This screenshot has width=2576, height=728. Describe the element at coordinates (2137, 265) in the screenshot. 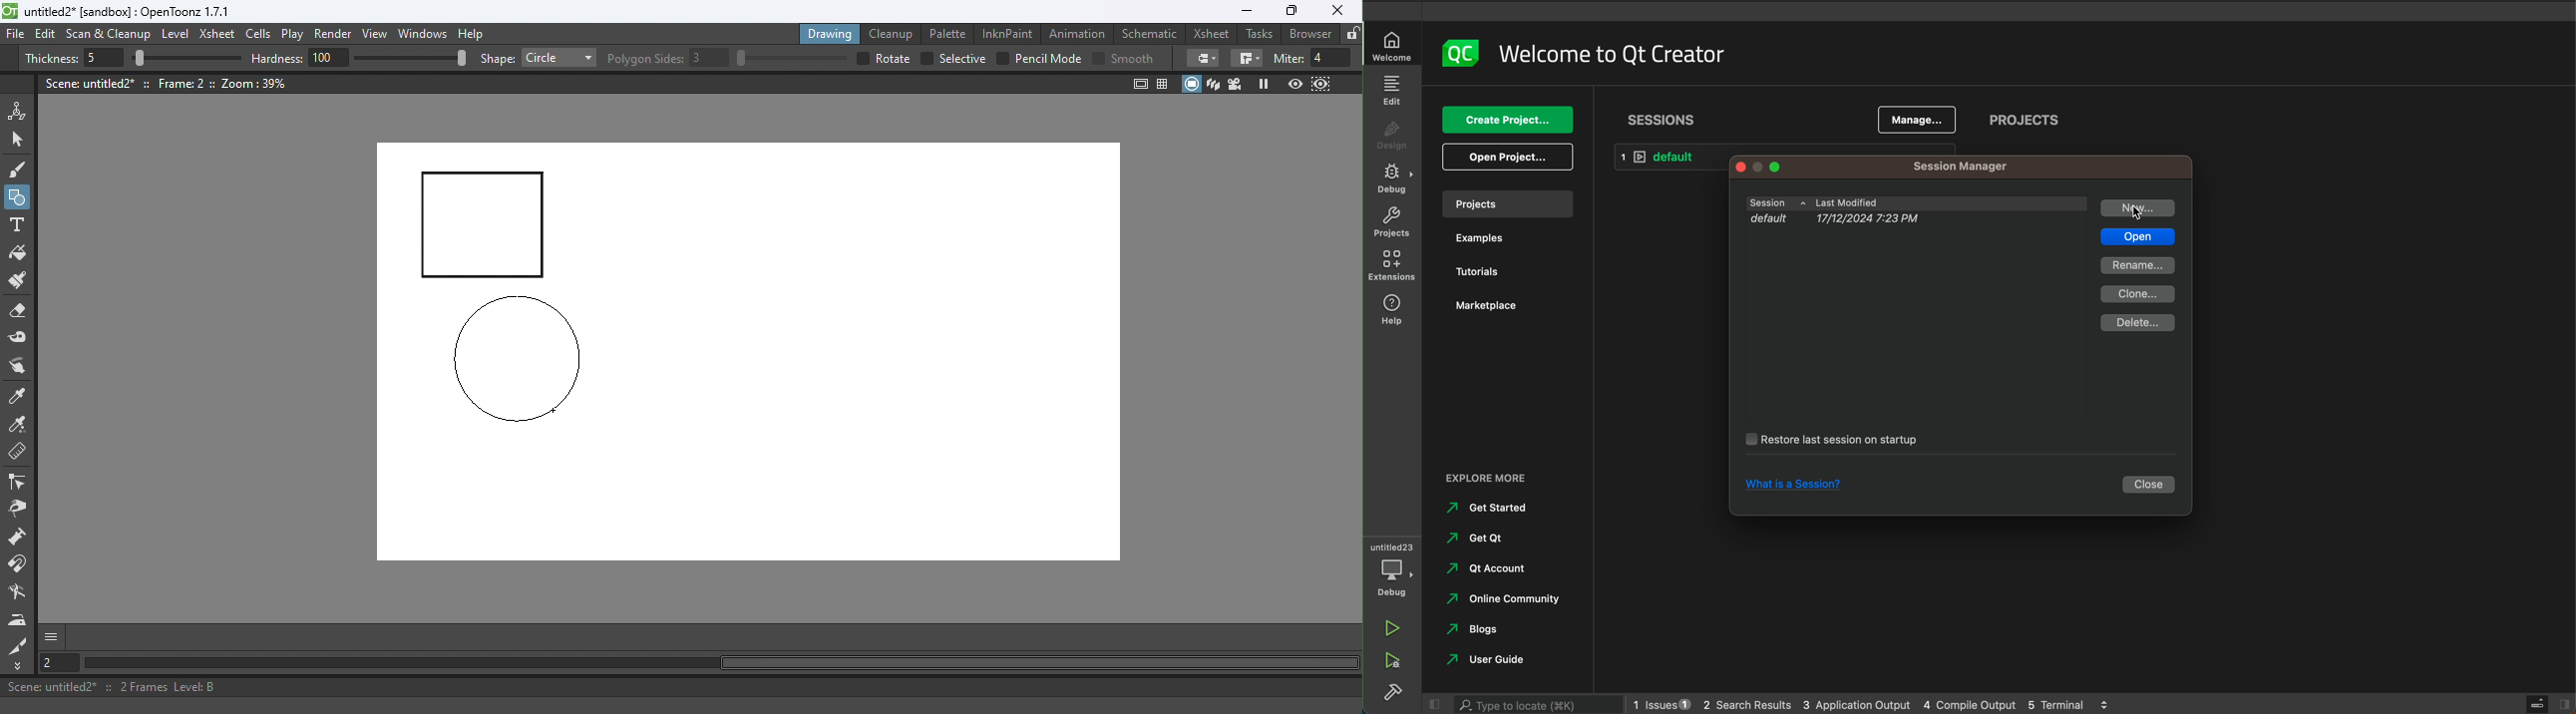

I see `rename` at that location.